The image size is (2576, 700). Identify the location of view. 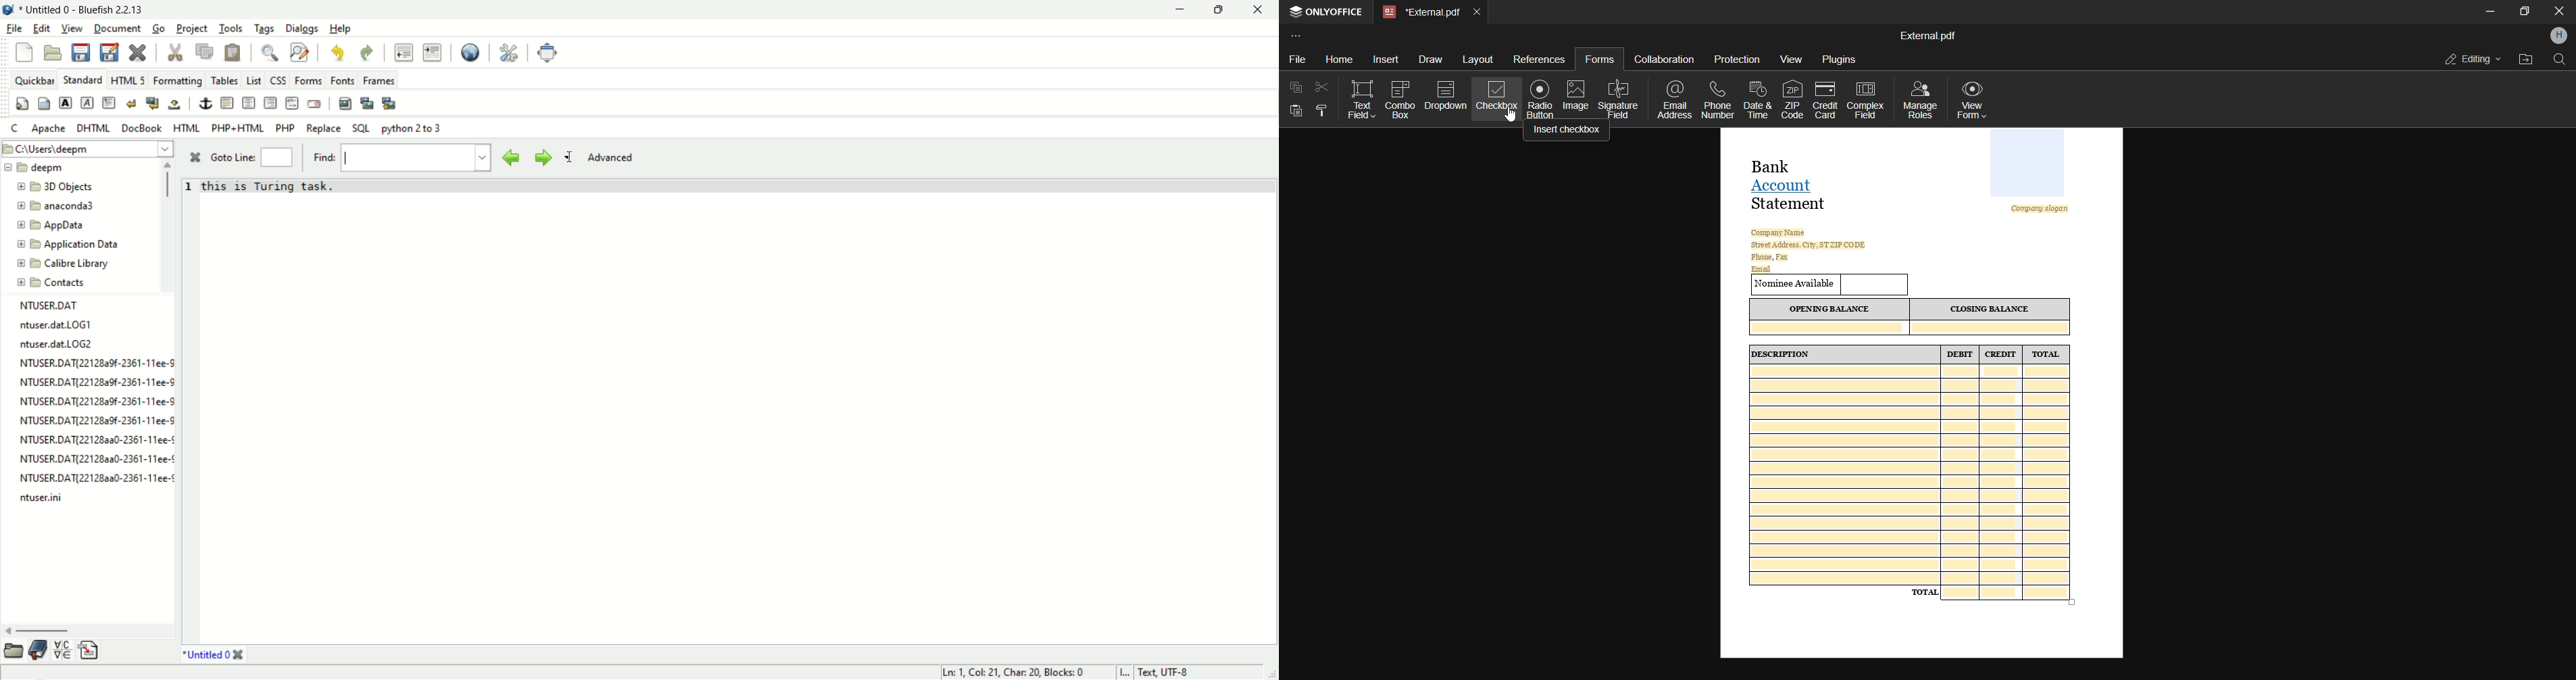
(71, 29).